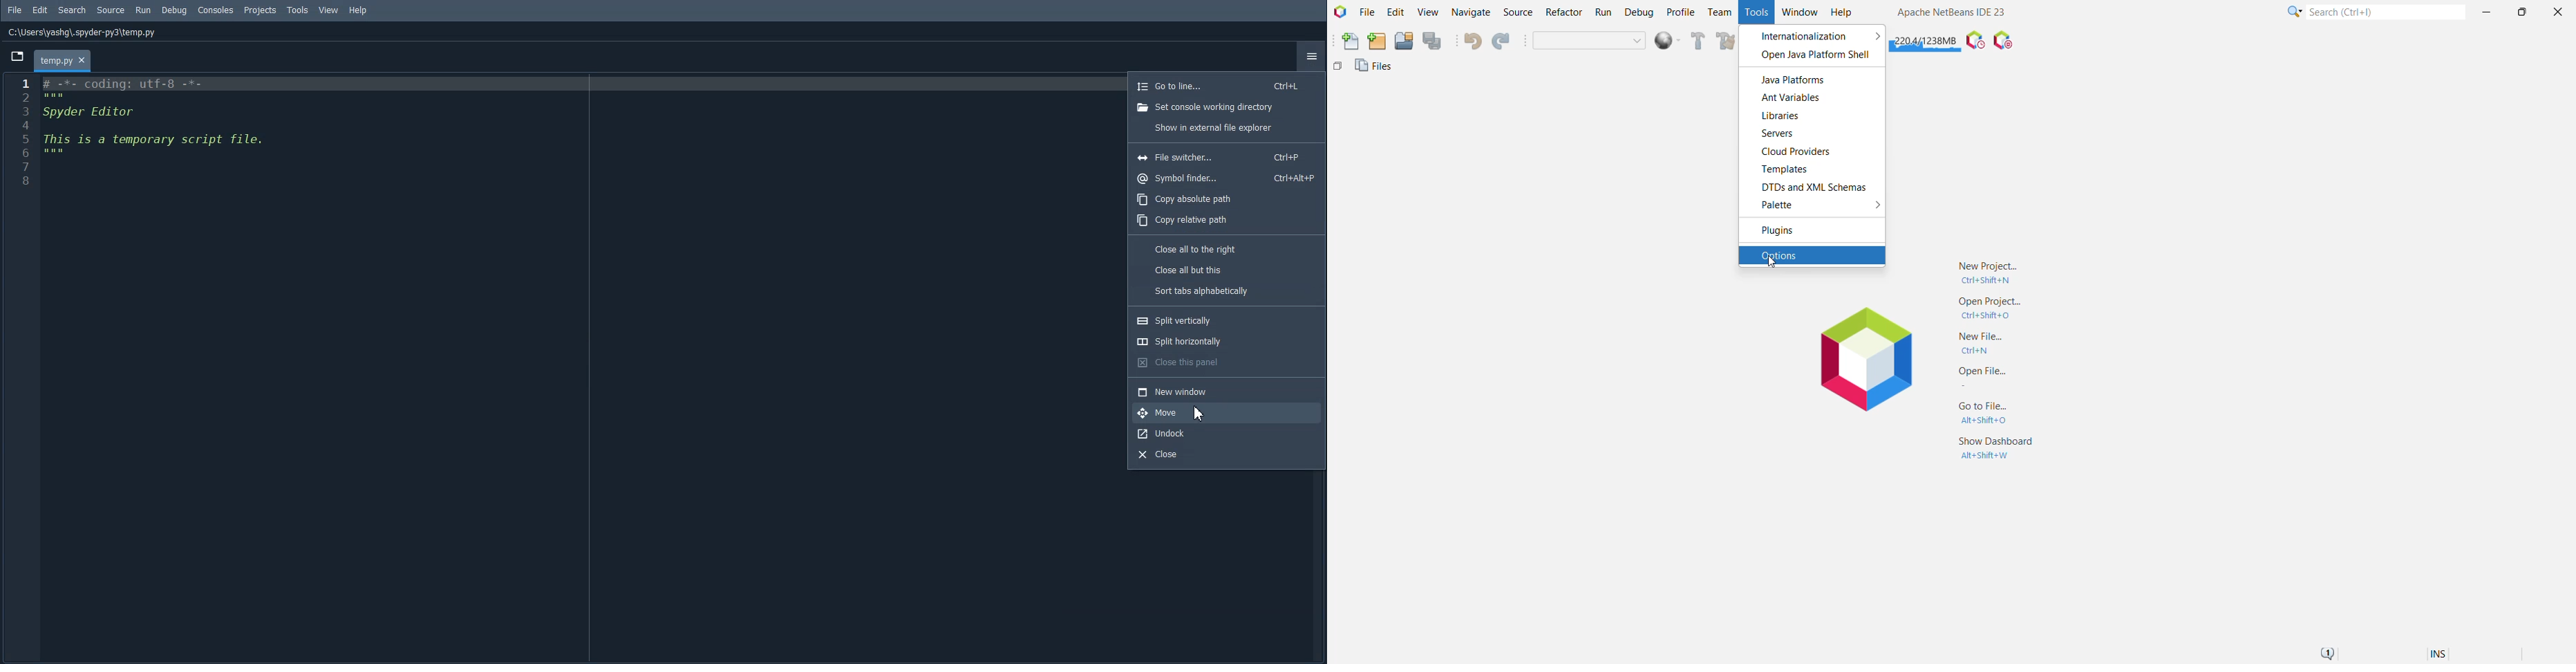 The height and width of the screenshot is (672, 2576). What do you see at coordinates (357, 10) in the screenshot?
I see `Help` at bounding box center [357, 10].